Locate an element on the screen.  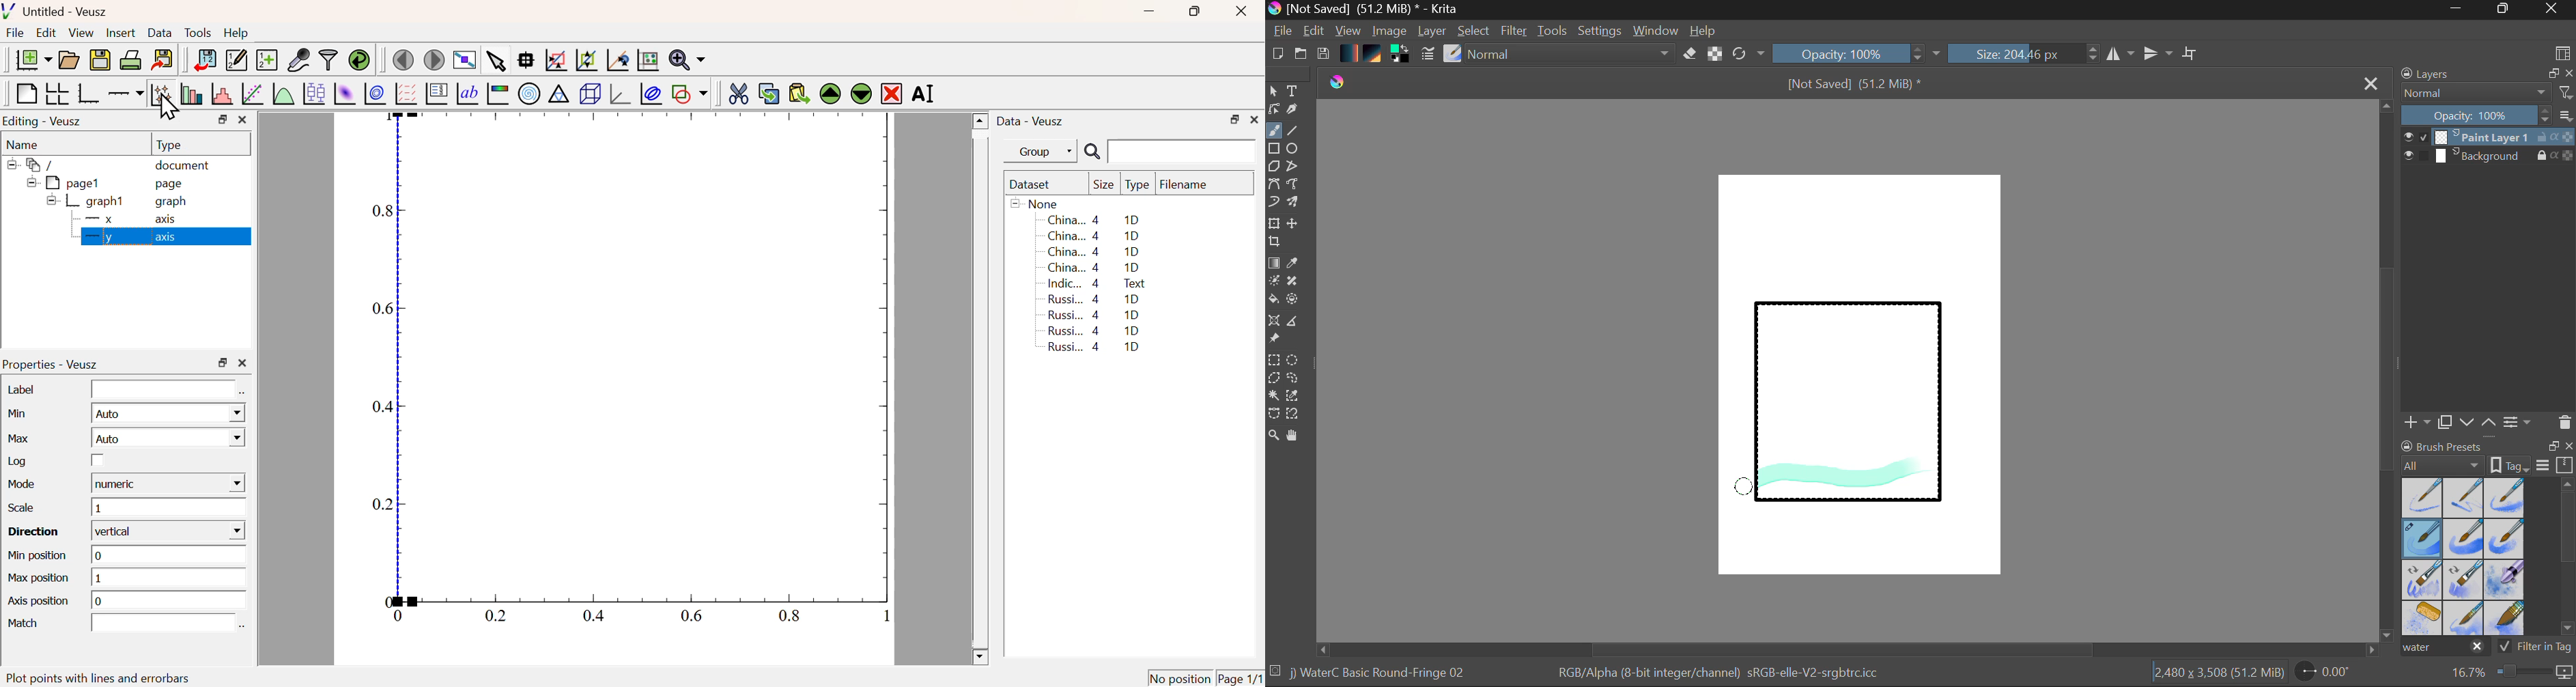
Open a document is located at coordinates (68, 60).